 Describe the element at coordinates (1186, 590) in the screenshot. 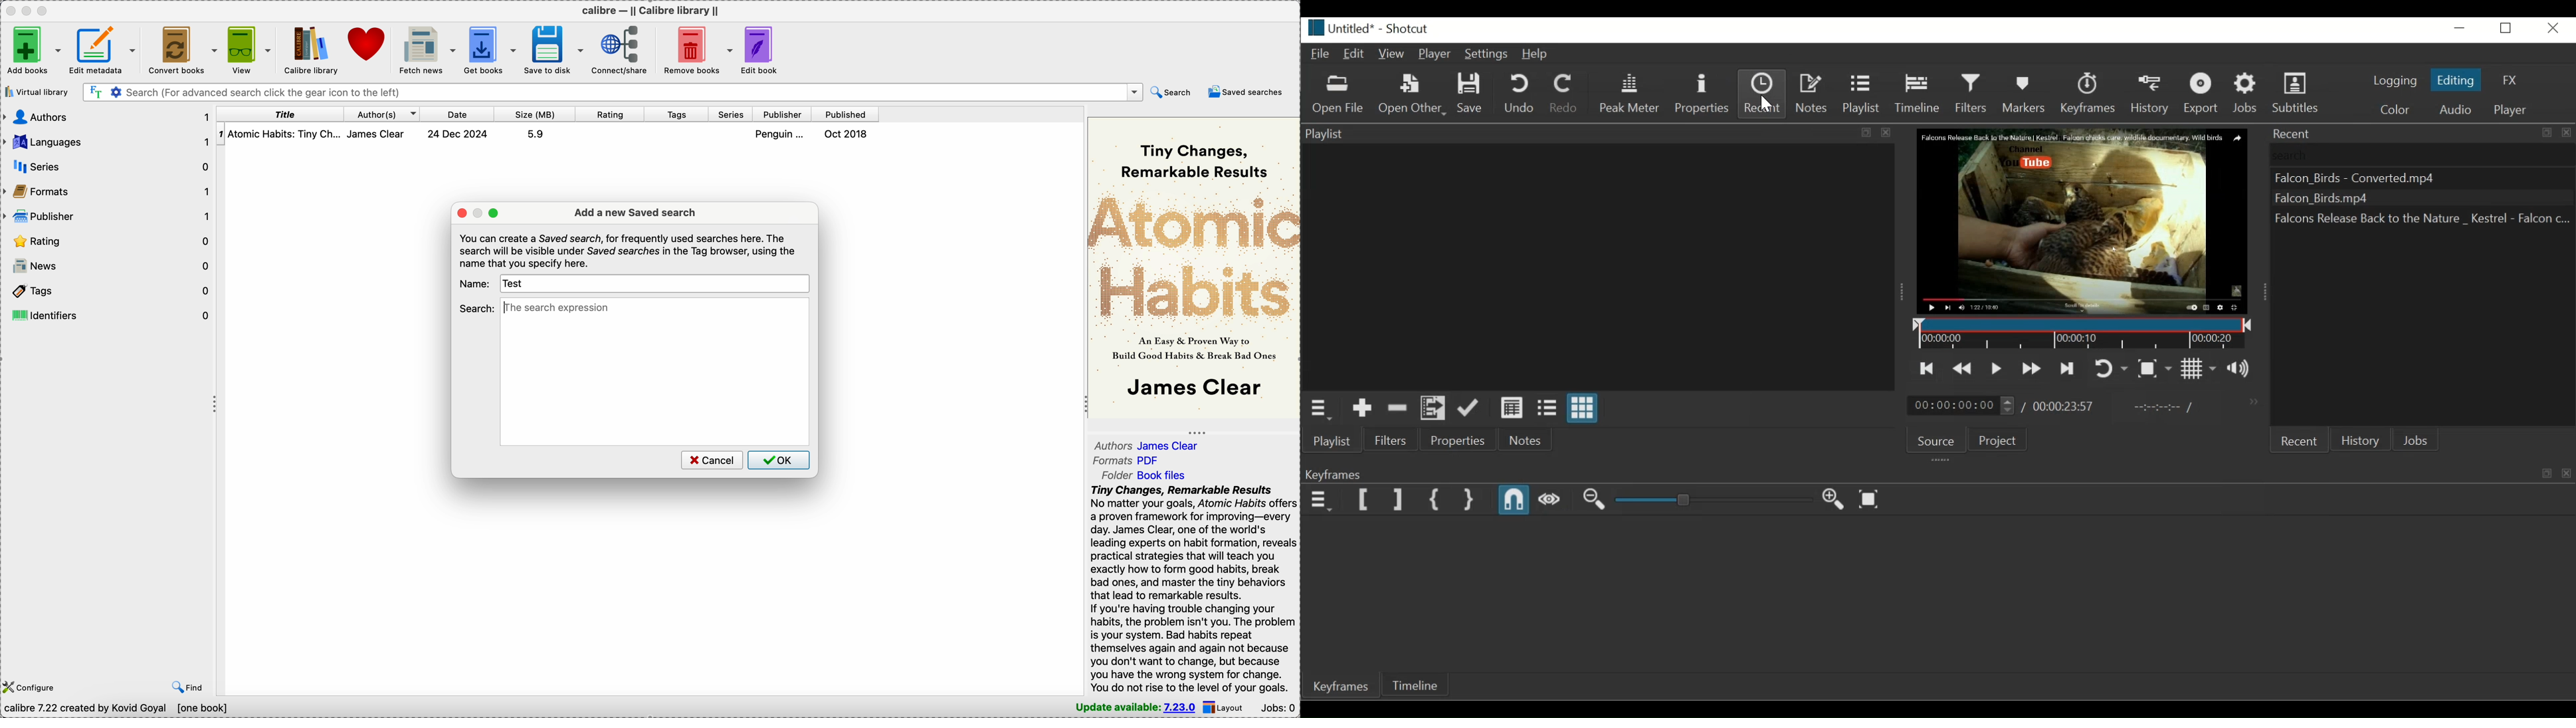

I see `Tiny Changes, Remarkable Results

No matter your goals, Atomic Habits offers
a proven framework for improving—every
day. James Clear, one of the world's
leading experts on habit formation, reveals
practical strategies that will teach you
exactly how to form good habits, break
bad ones, and master the tiny behaviors
that lead to remarkable results.

If you're having trouble changing your
habits, the problem isn't you. The problem
is your system. Bad habits repeat
themselves again and again not because
you don't want to change, but because
you have the wrong system for change.
You do not rise to the level of your goals.` at that location.